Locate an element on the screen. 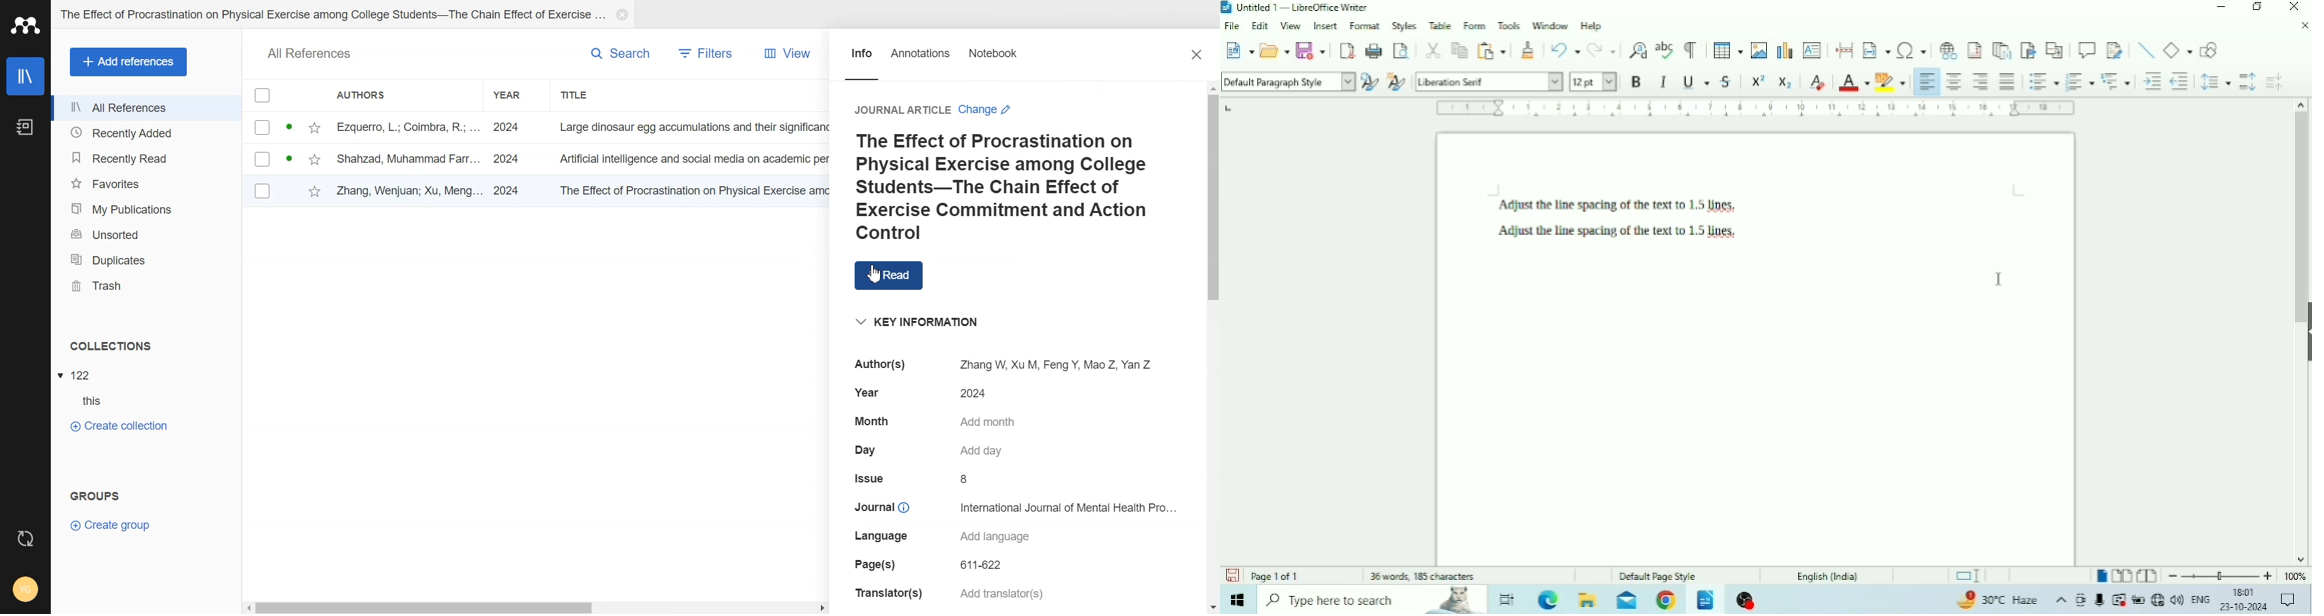 This screenshot has height=616, width=2324. Check box is located at coordinates (261, 128).